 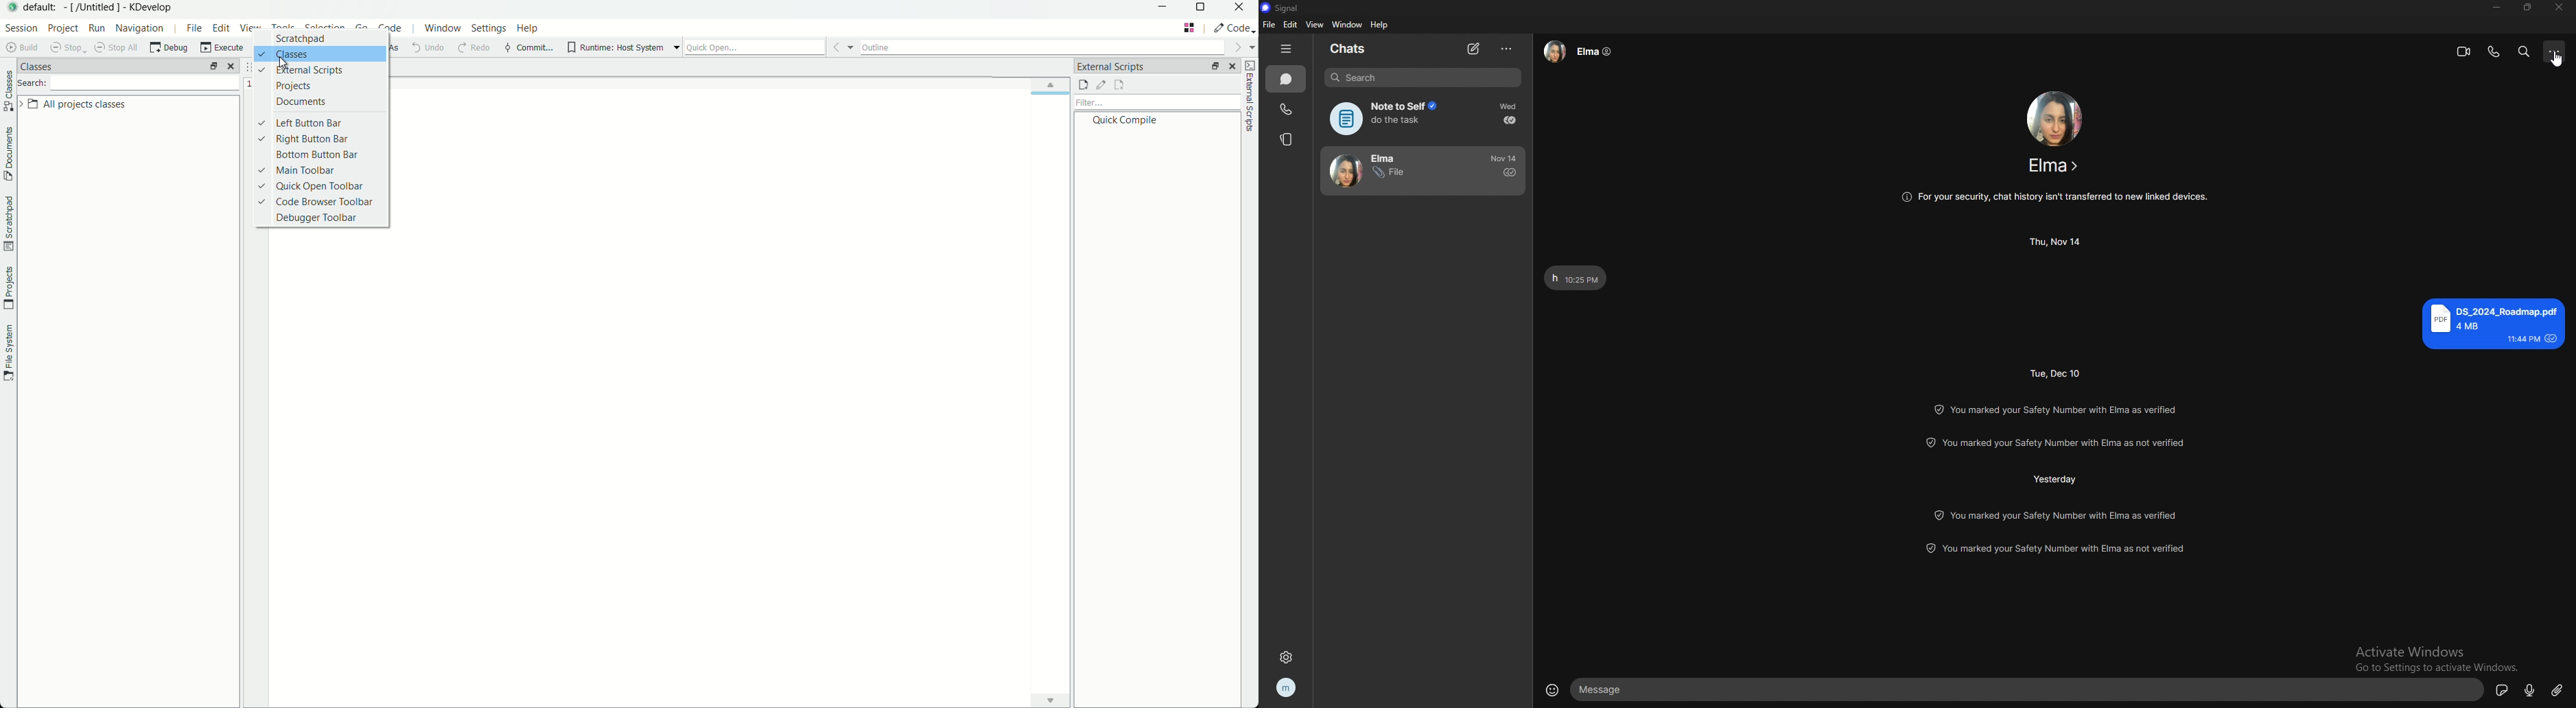 I want to click on signal, so click(x=1287, y=7).